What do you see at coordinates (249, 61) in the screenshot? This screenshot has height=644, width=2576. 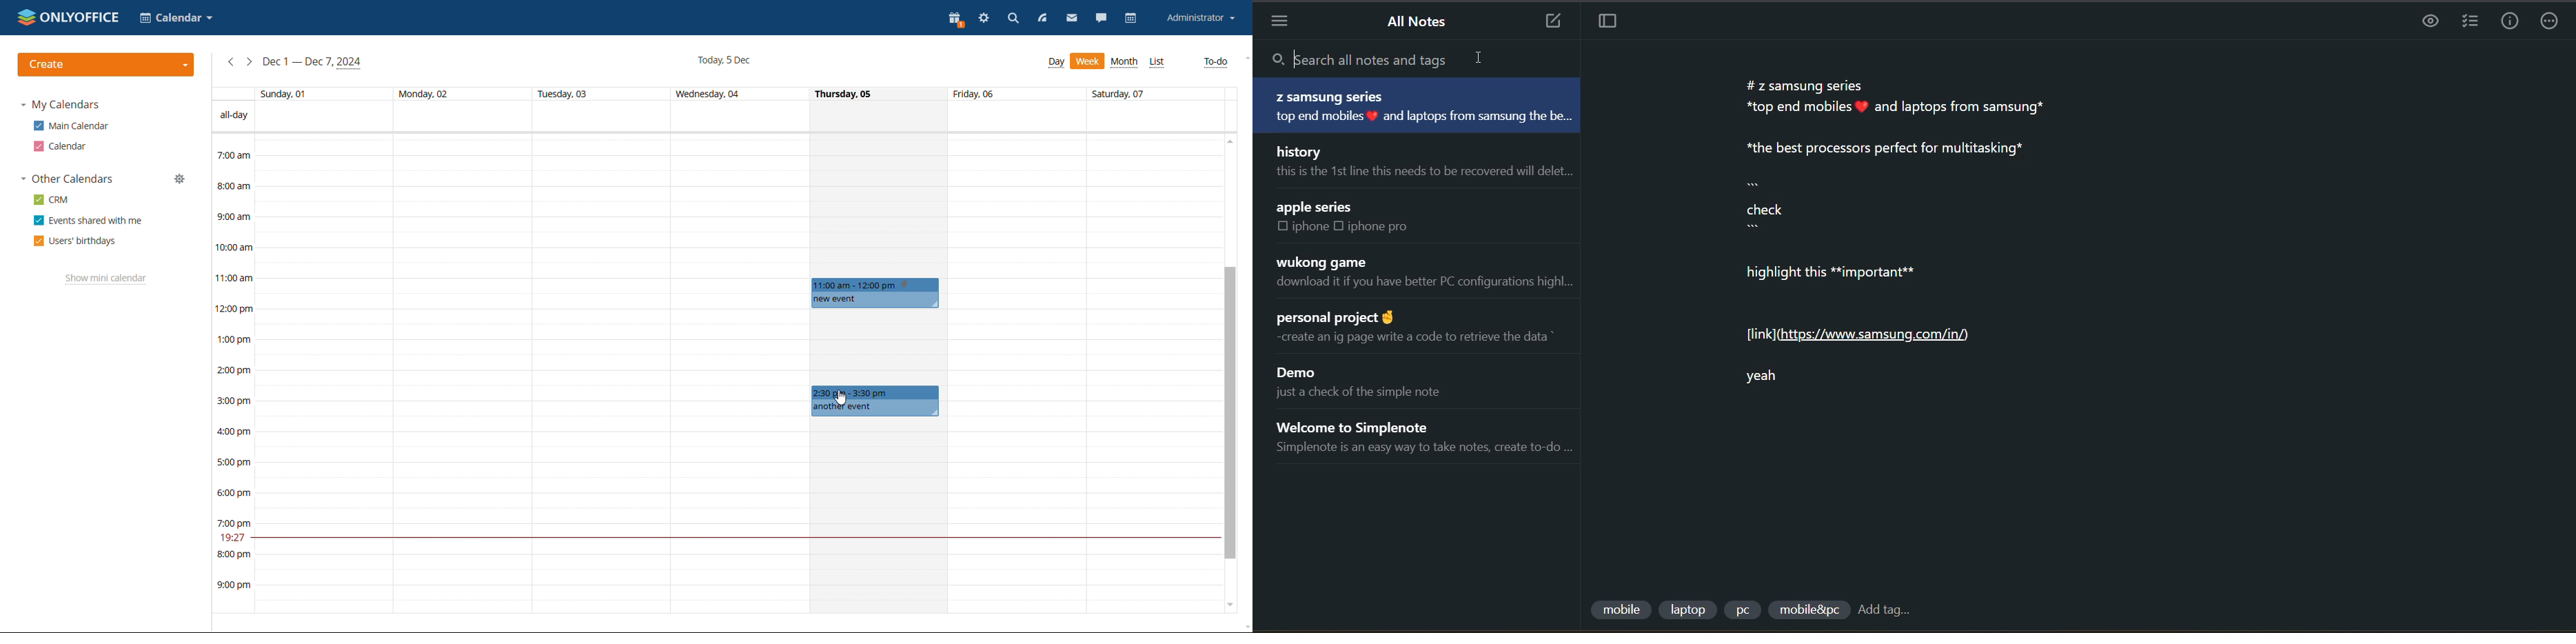 I see `next week` at bounding box center [249, 61].